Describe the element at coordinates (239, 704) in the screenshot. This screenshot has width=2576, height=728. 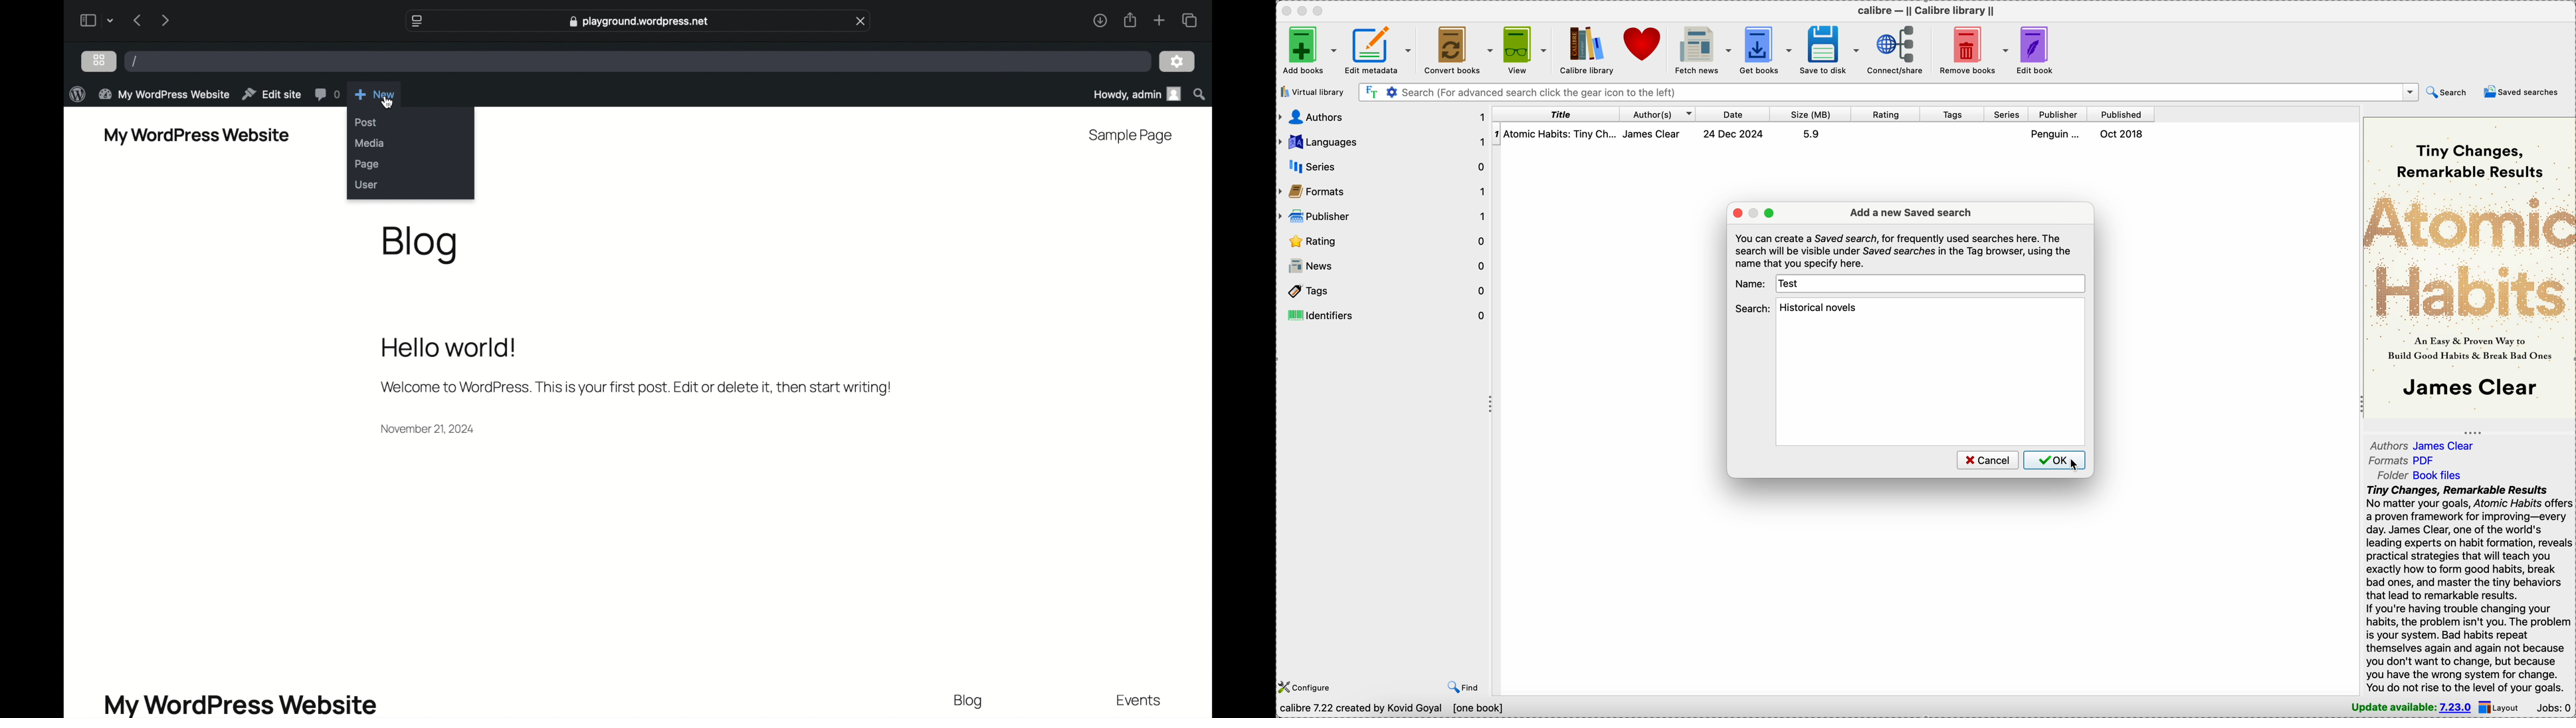
I see `my wordpress website` at that location.